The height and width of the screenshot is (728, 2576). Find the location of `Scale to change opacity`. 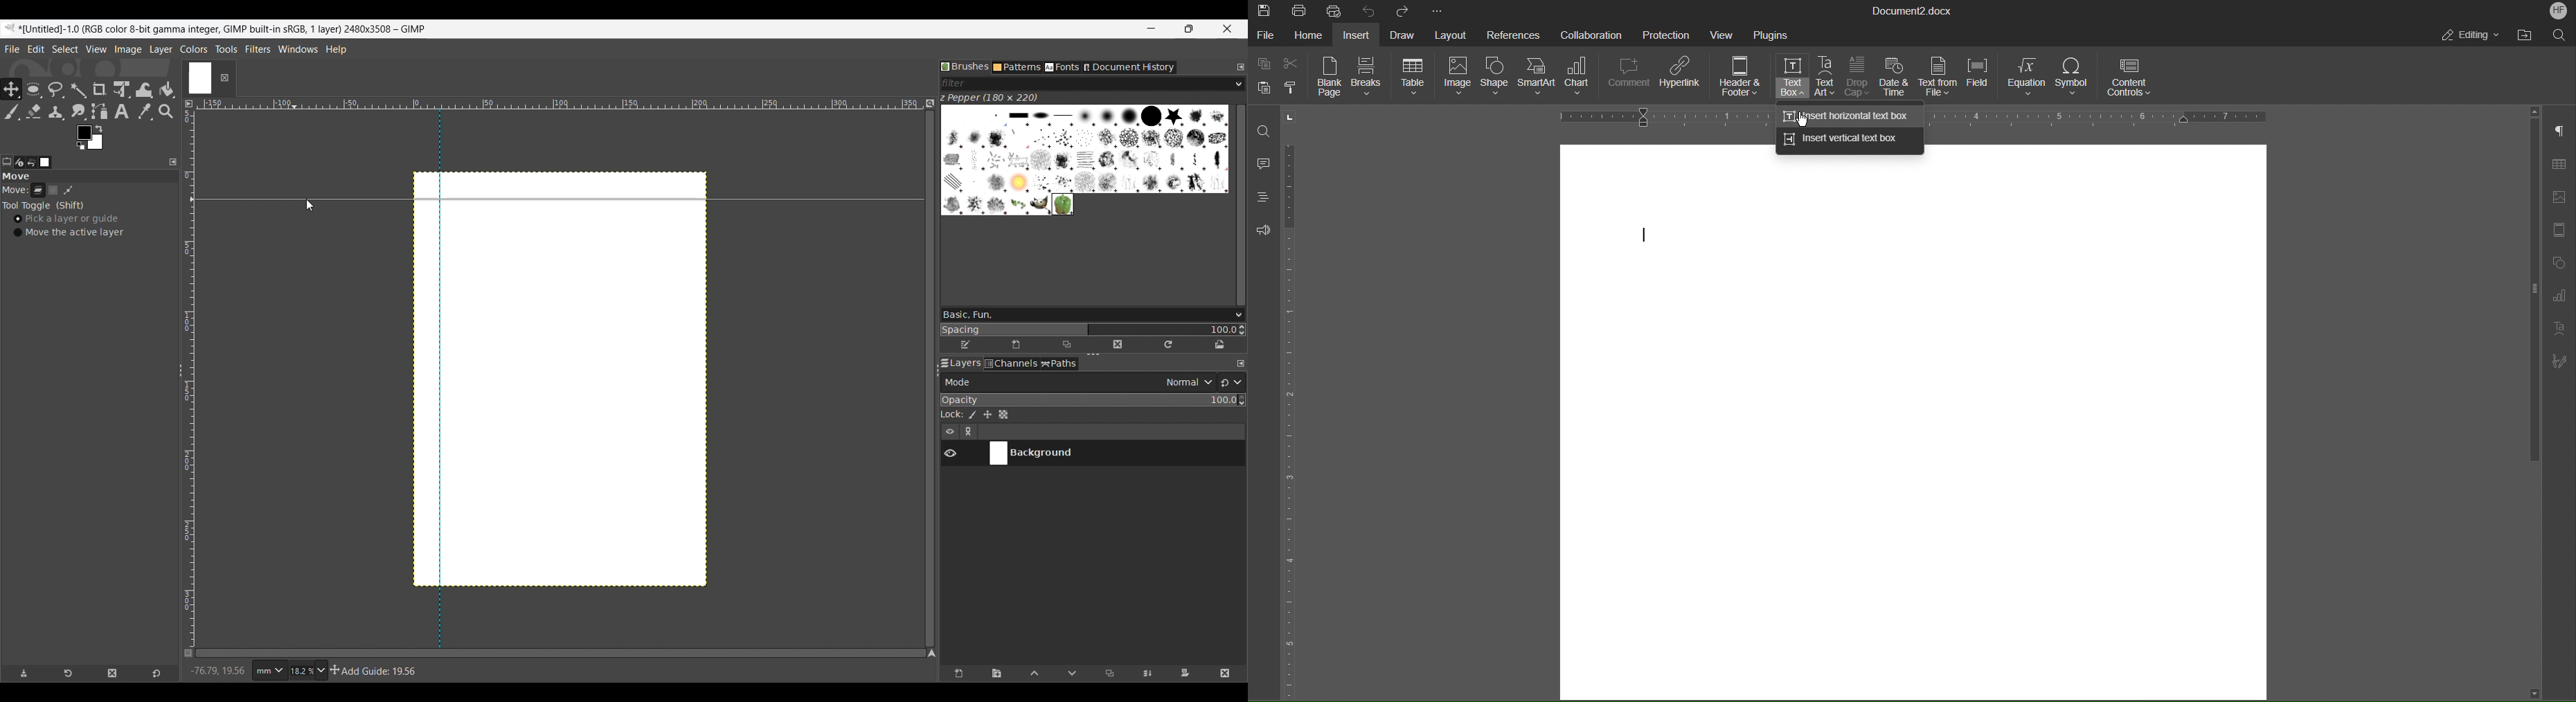

Scale to change opacity is located at coordinates (1090, 400).